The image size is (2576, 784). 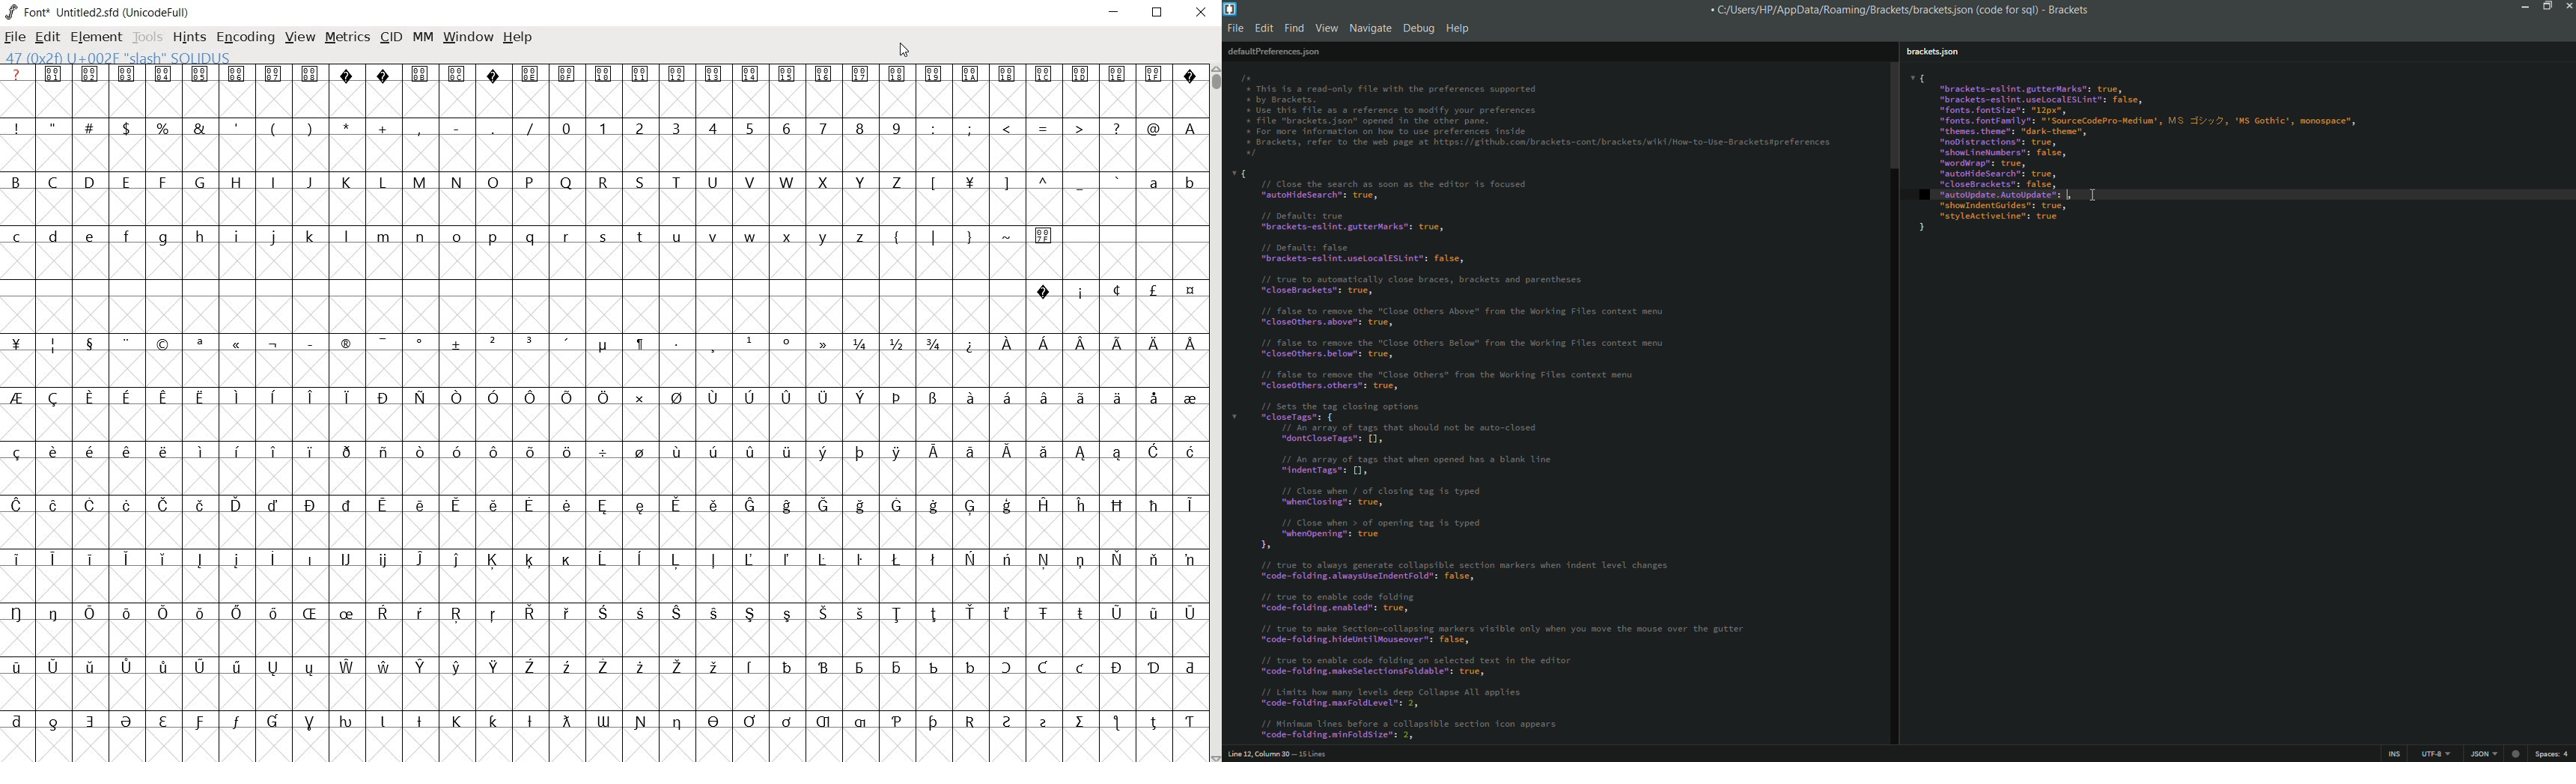 What do you see at coordinates (602, 260) in the screenshot?
I see `empty cells` at bounding box center [602, 260].